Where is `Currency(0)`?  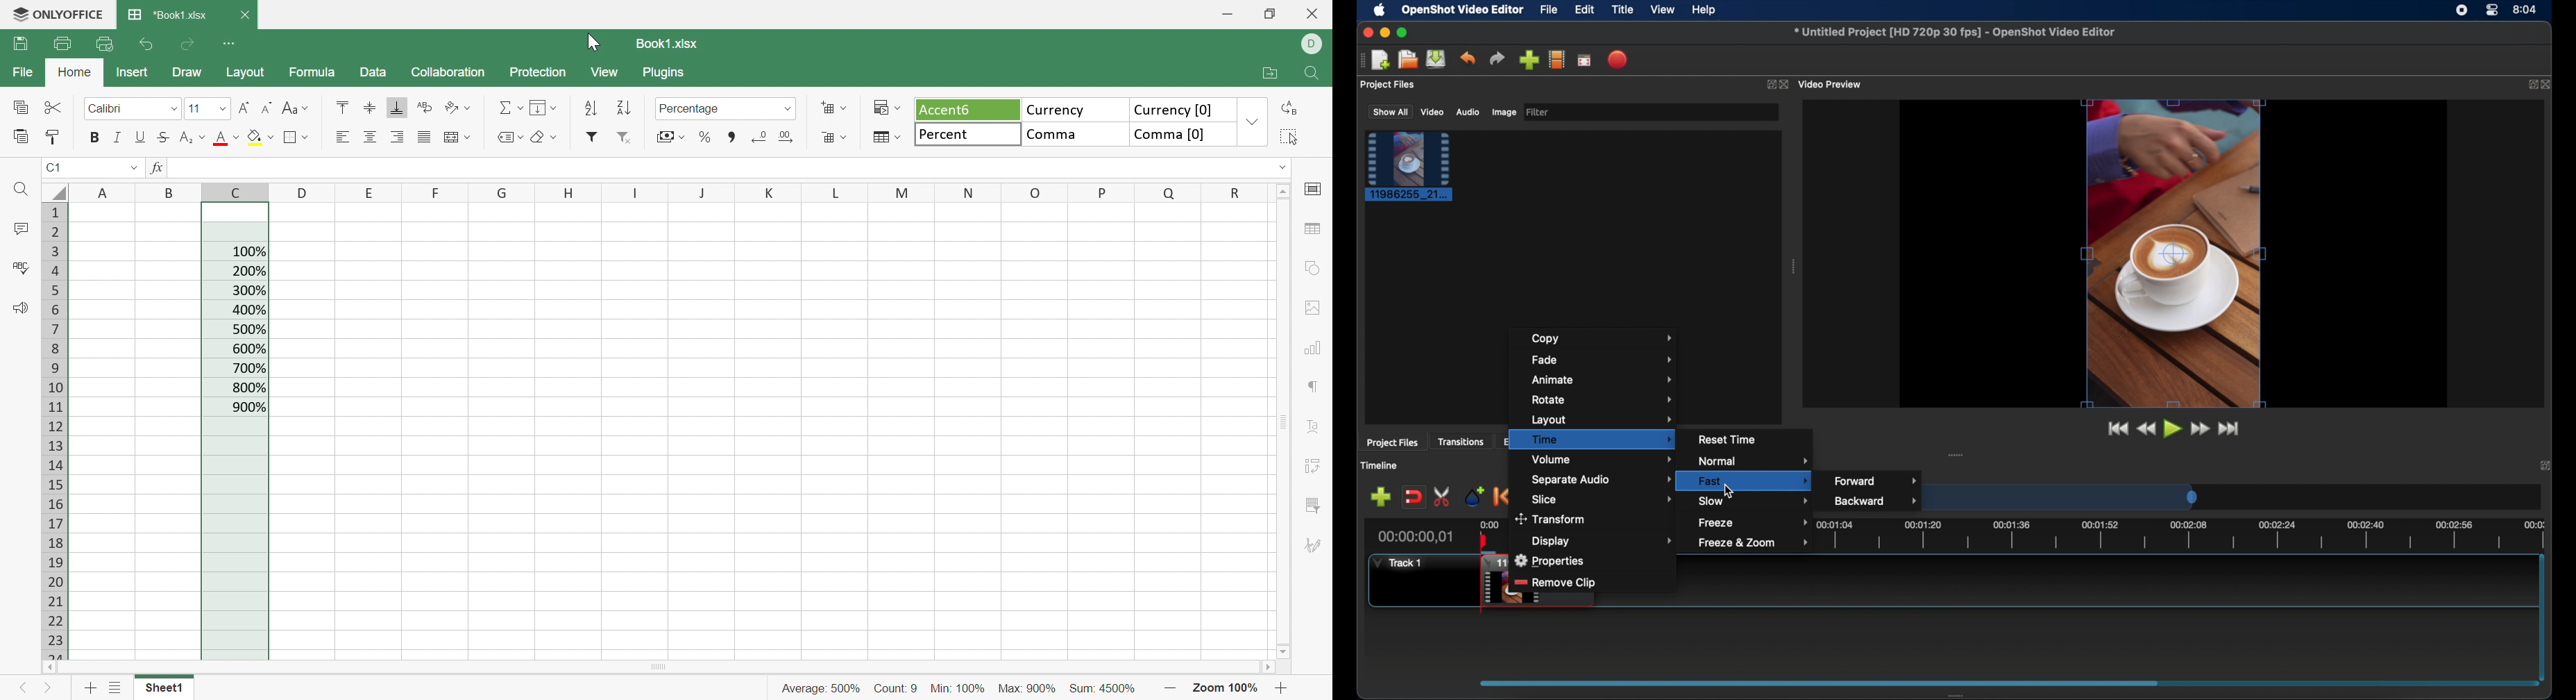 Currency(0) is located at coordinates (1184, 110).